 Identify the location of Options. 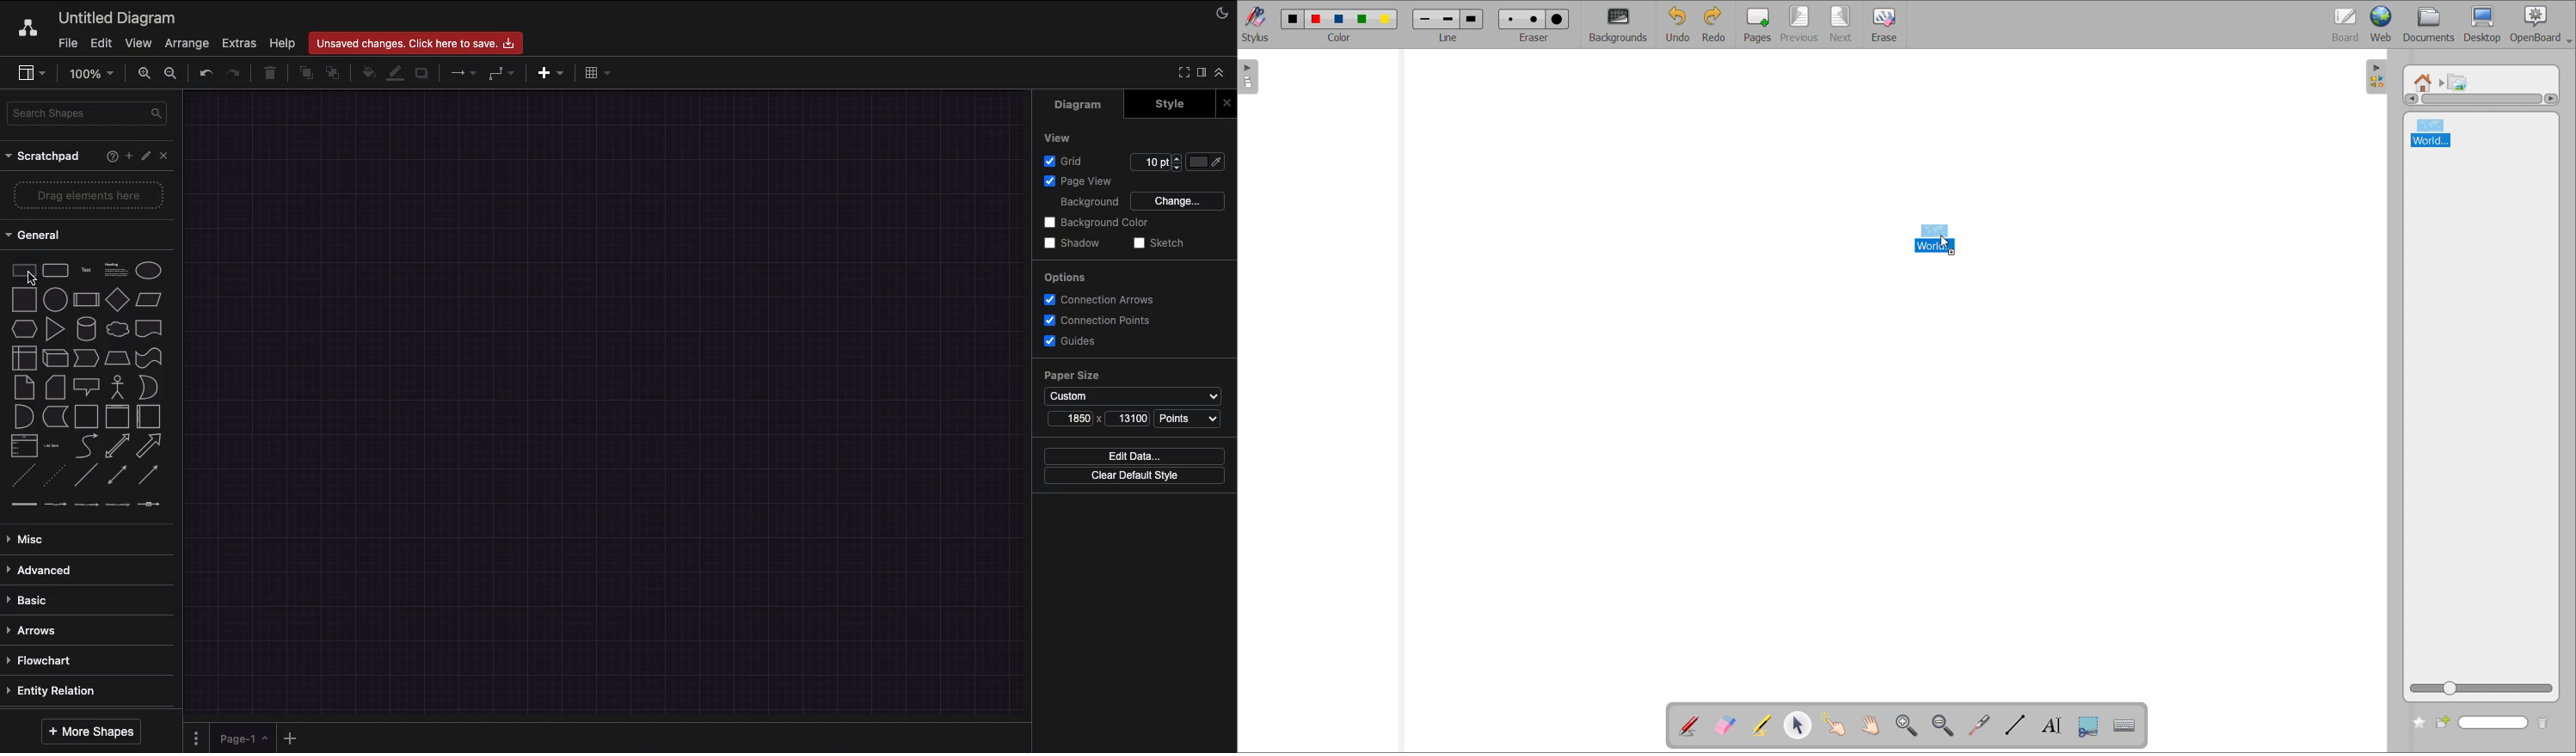
(1068, 277).